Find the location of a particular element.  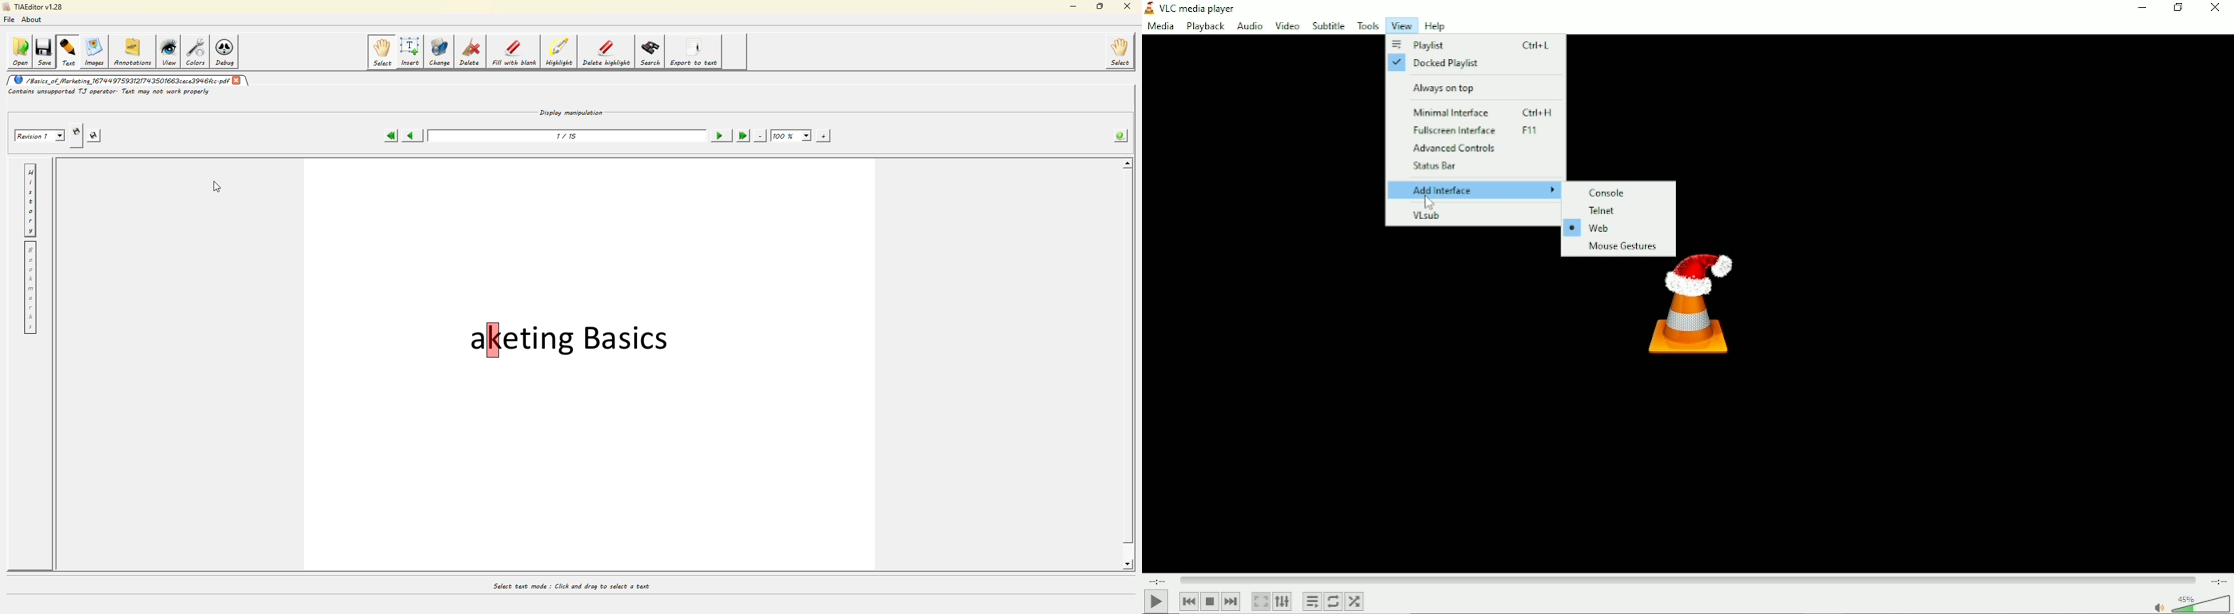

TIAEDITOR v1.28 is located at coordinates (33, 8).